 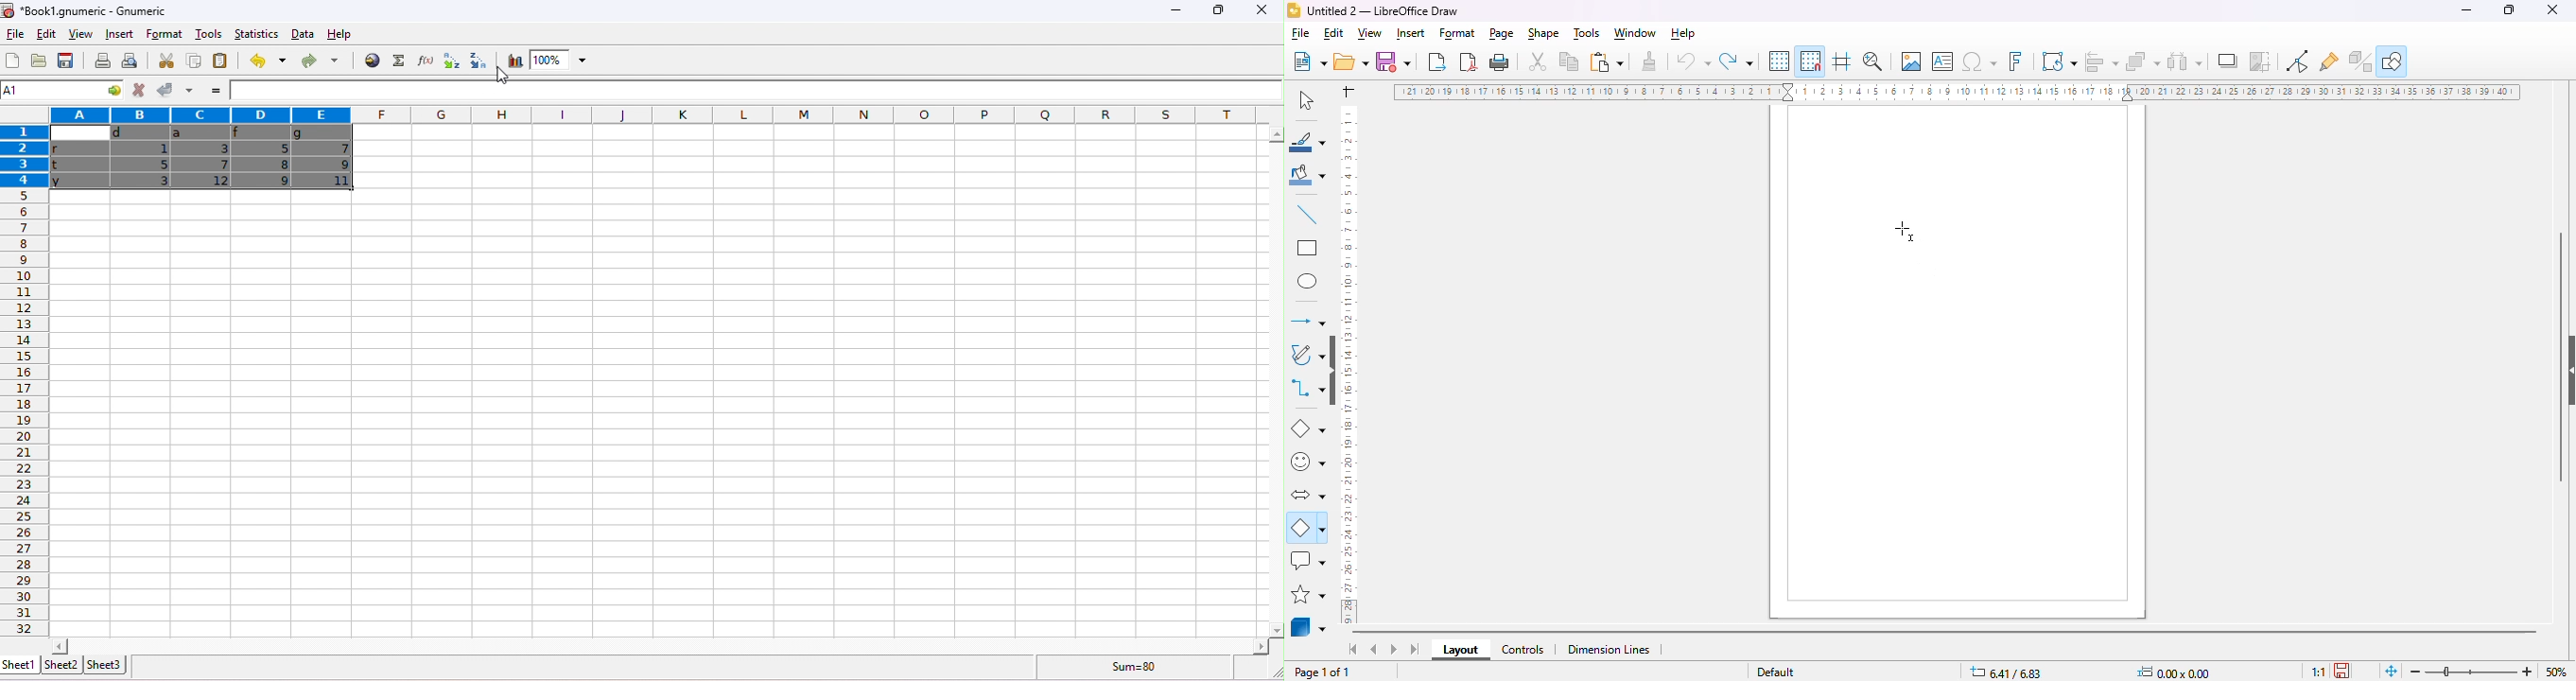 I want to click on block arrows, so click(x=1307, y=495).